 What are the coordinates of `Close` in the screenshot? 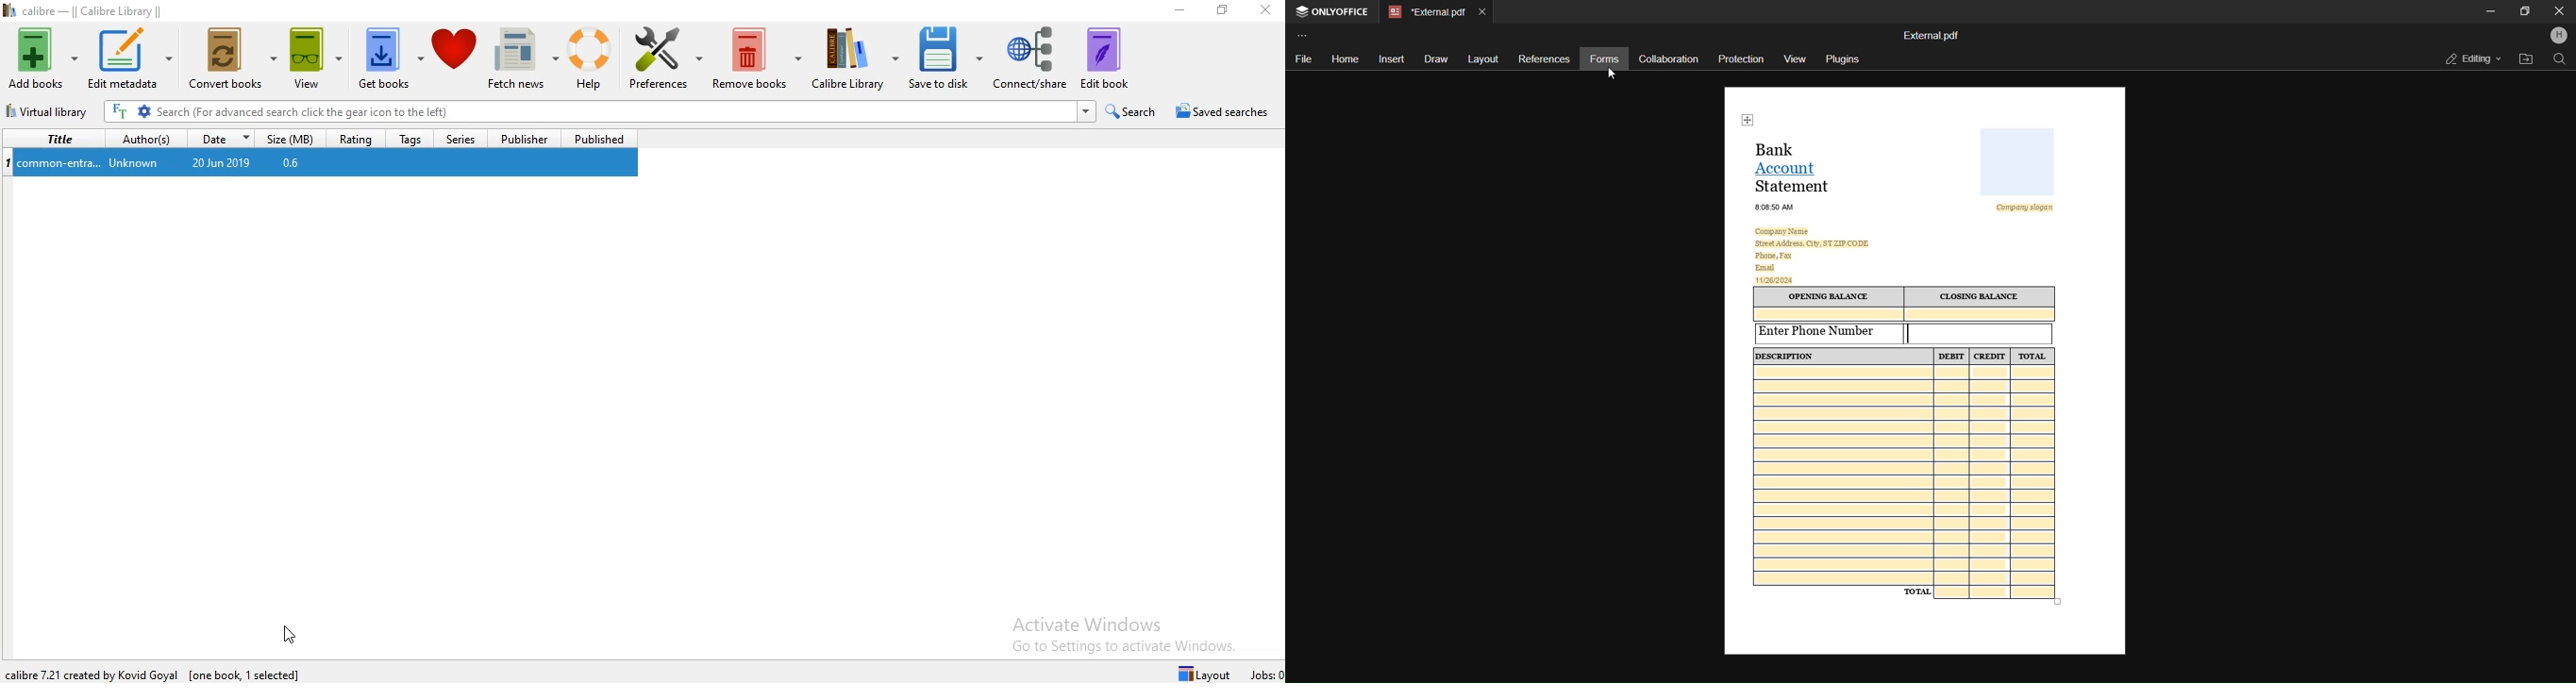 It's located at (1265, 9).